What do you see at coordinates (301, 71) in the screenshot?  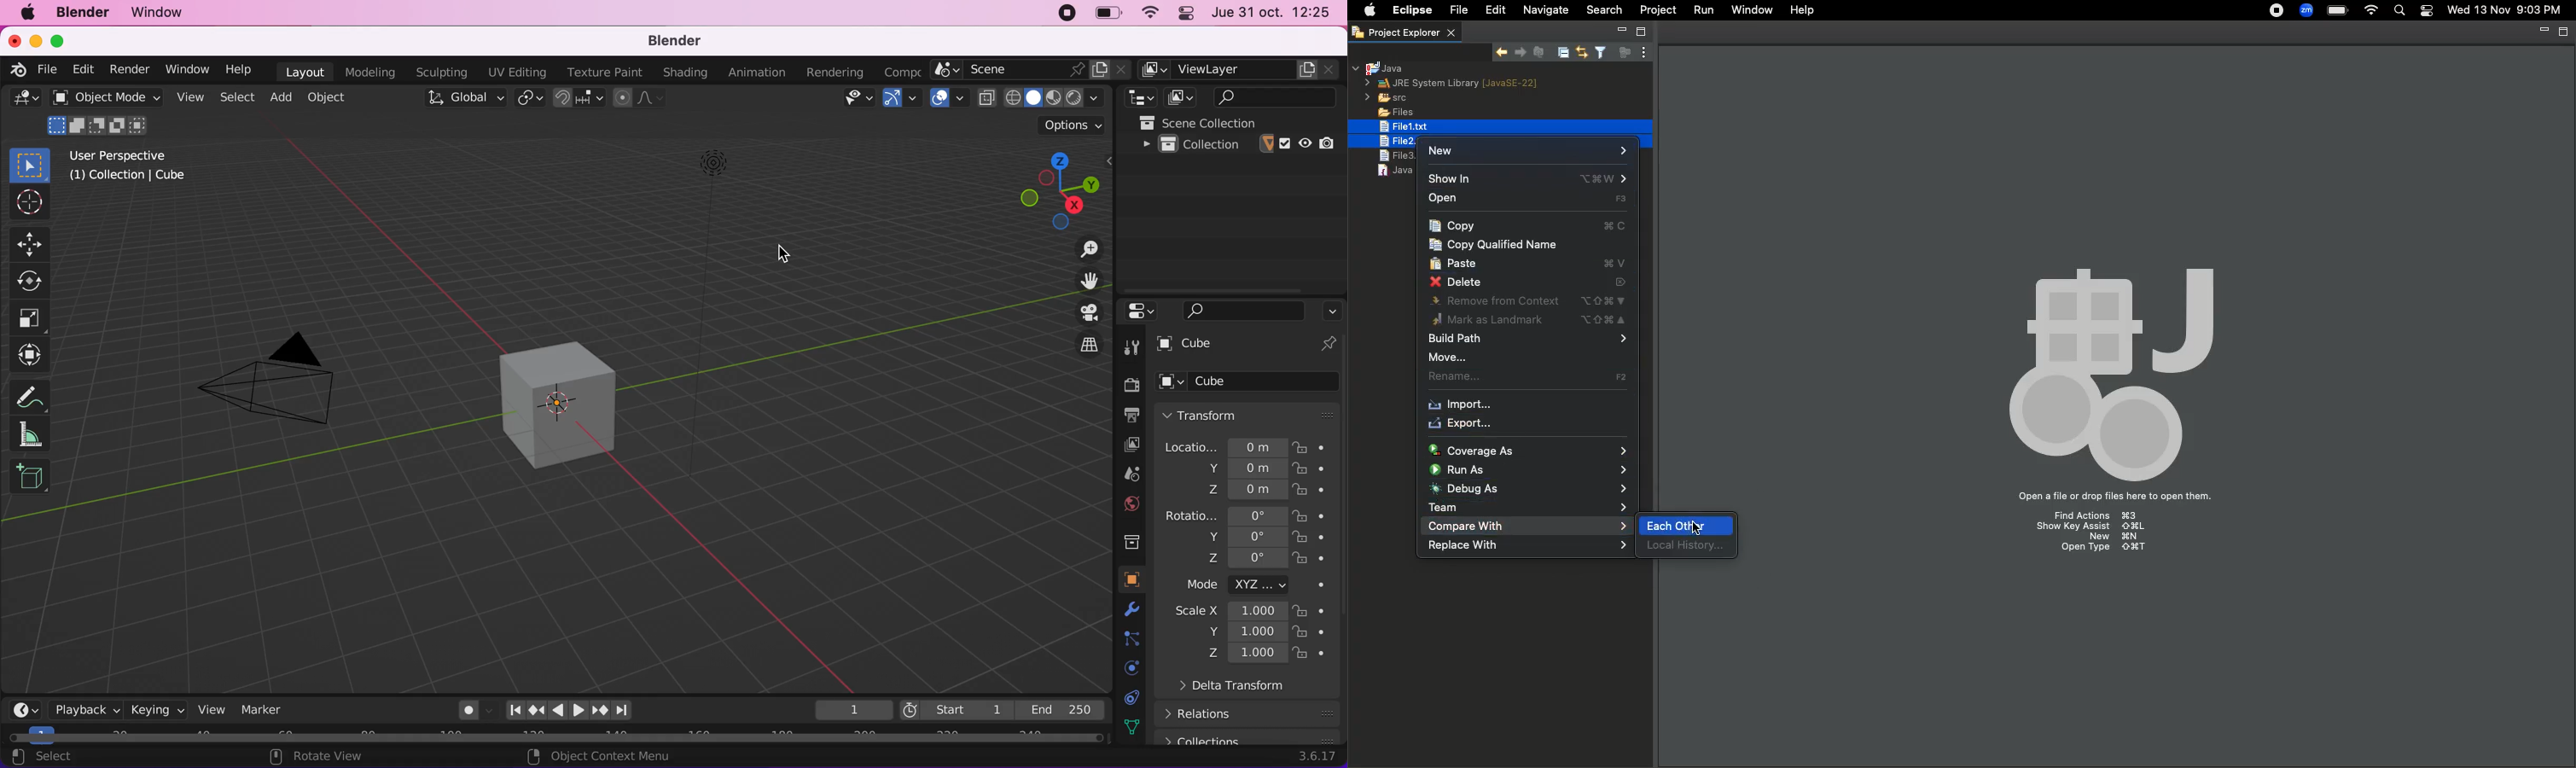 I see `layout` at bounding box center [301, 71].